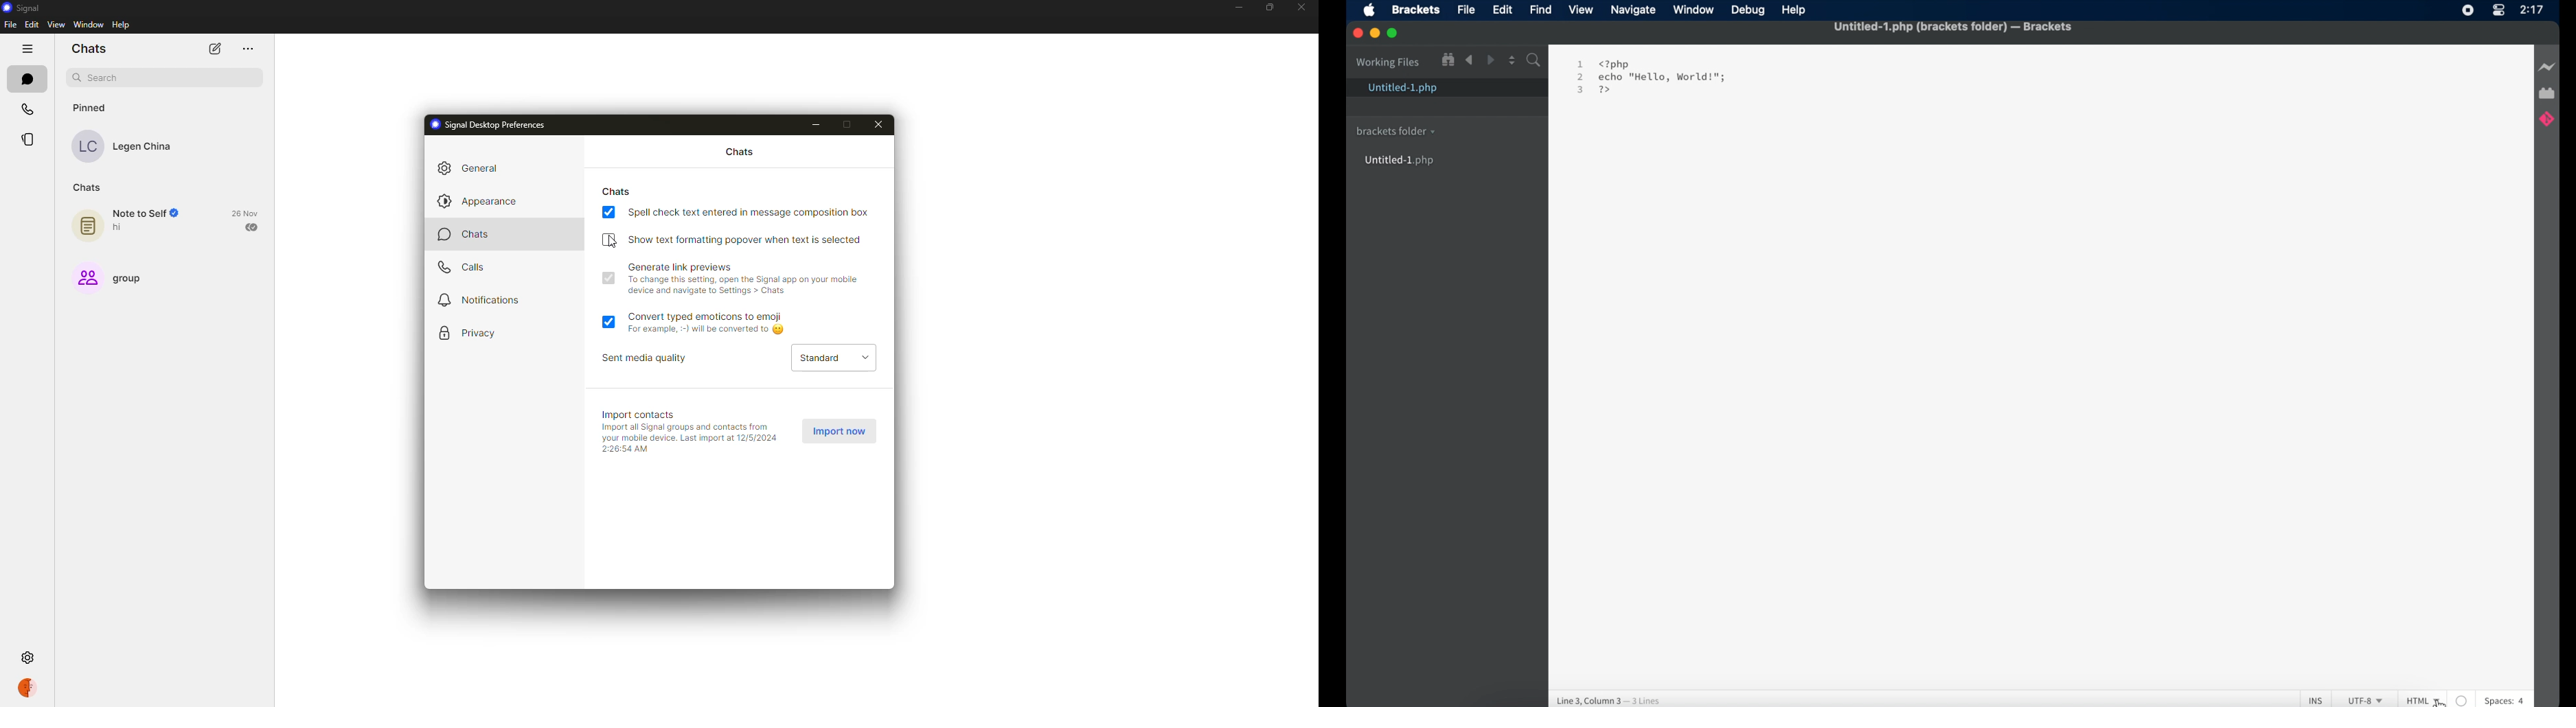 The image size is (2576, 728). What do you see at coordinates (2498, 11) in the screenshot?
I see `control center` at bounding box center [2498, 11].